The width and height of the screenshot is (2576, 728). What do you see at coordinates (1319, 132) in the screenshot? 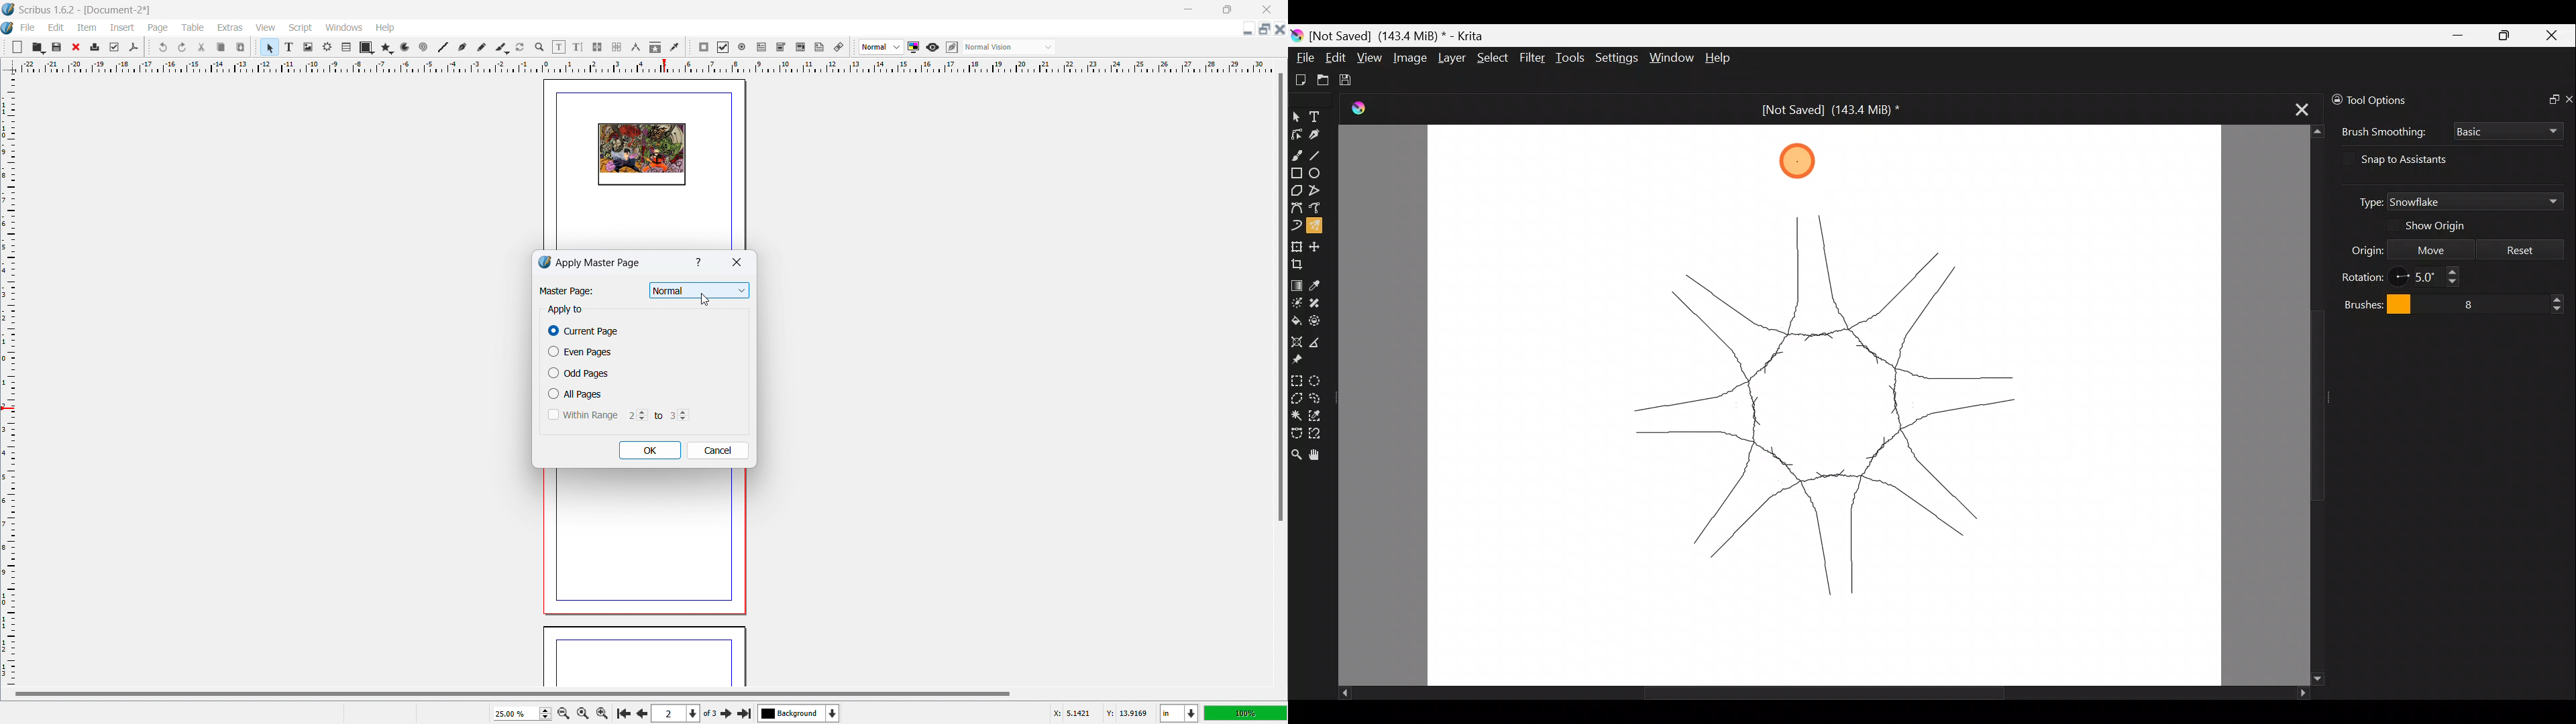
I see `Calligraphy` at bounding box center [1319, 132].